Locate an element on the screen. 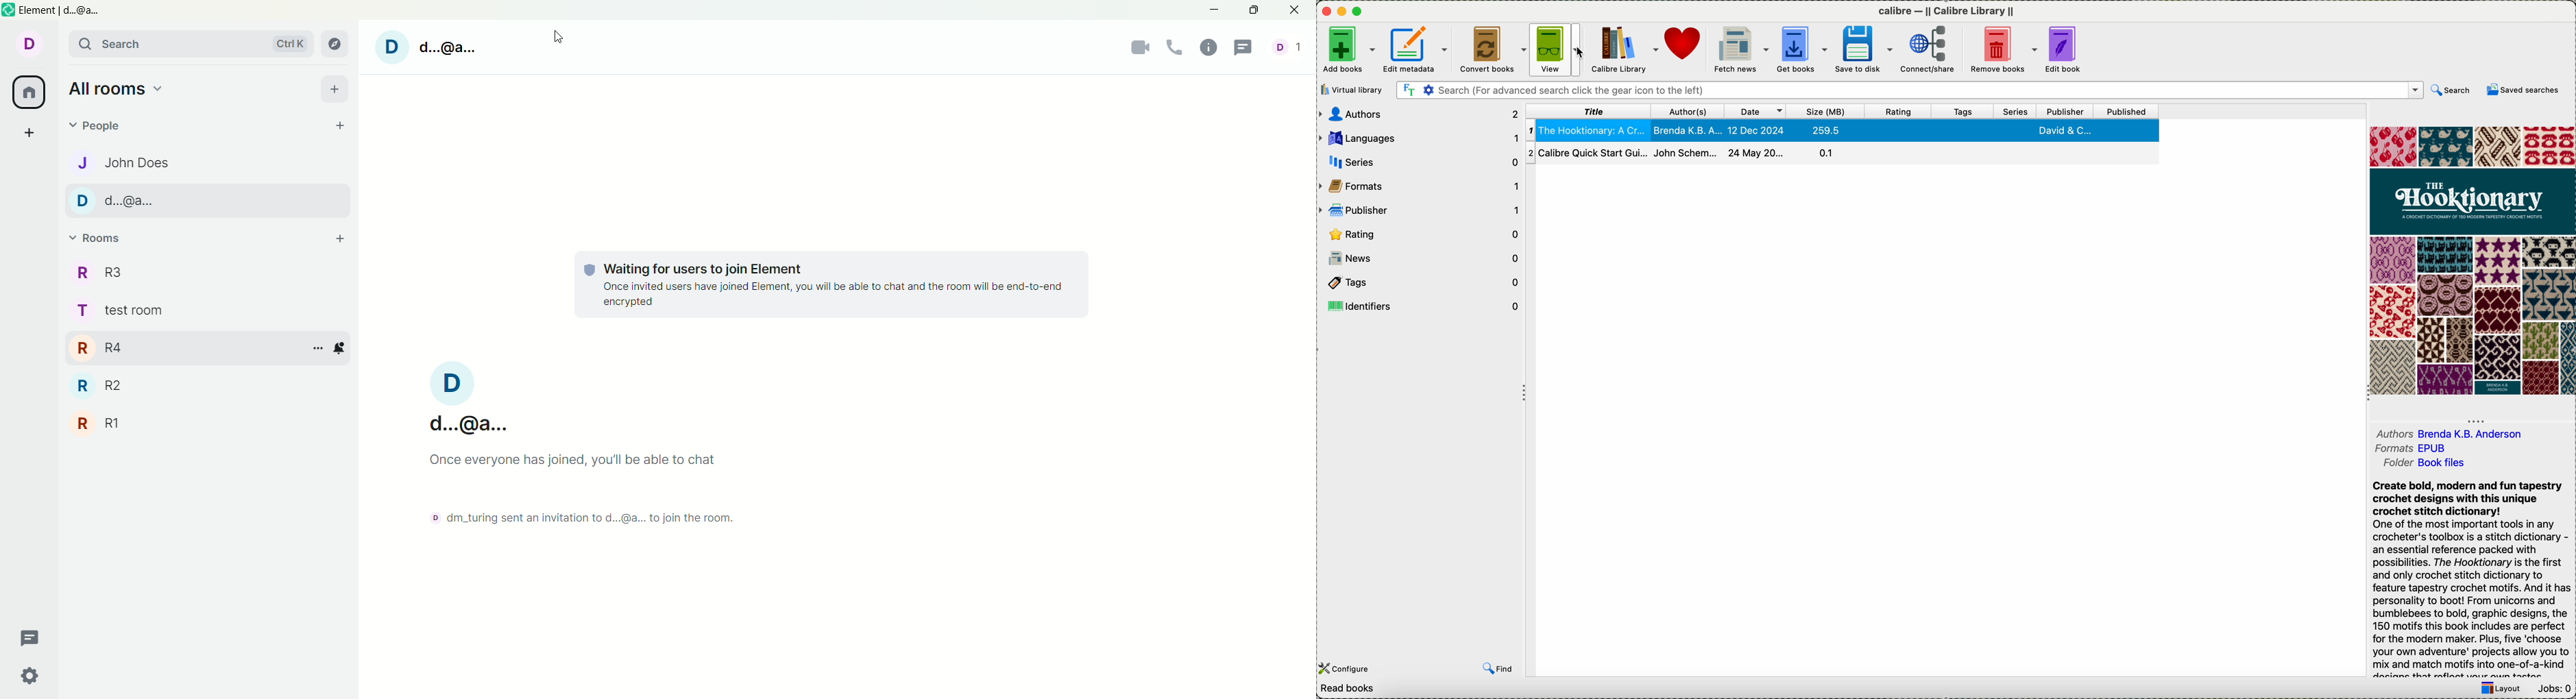  find is located at coordinates (1498, 666).